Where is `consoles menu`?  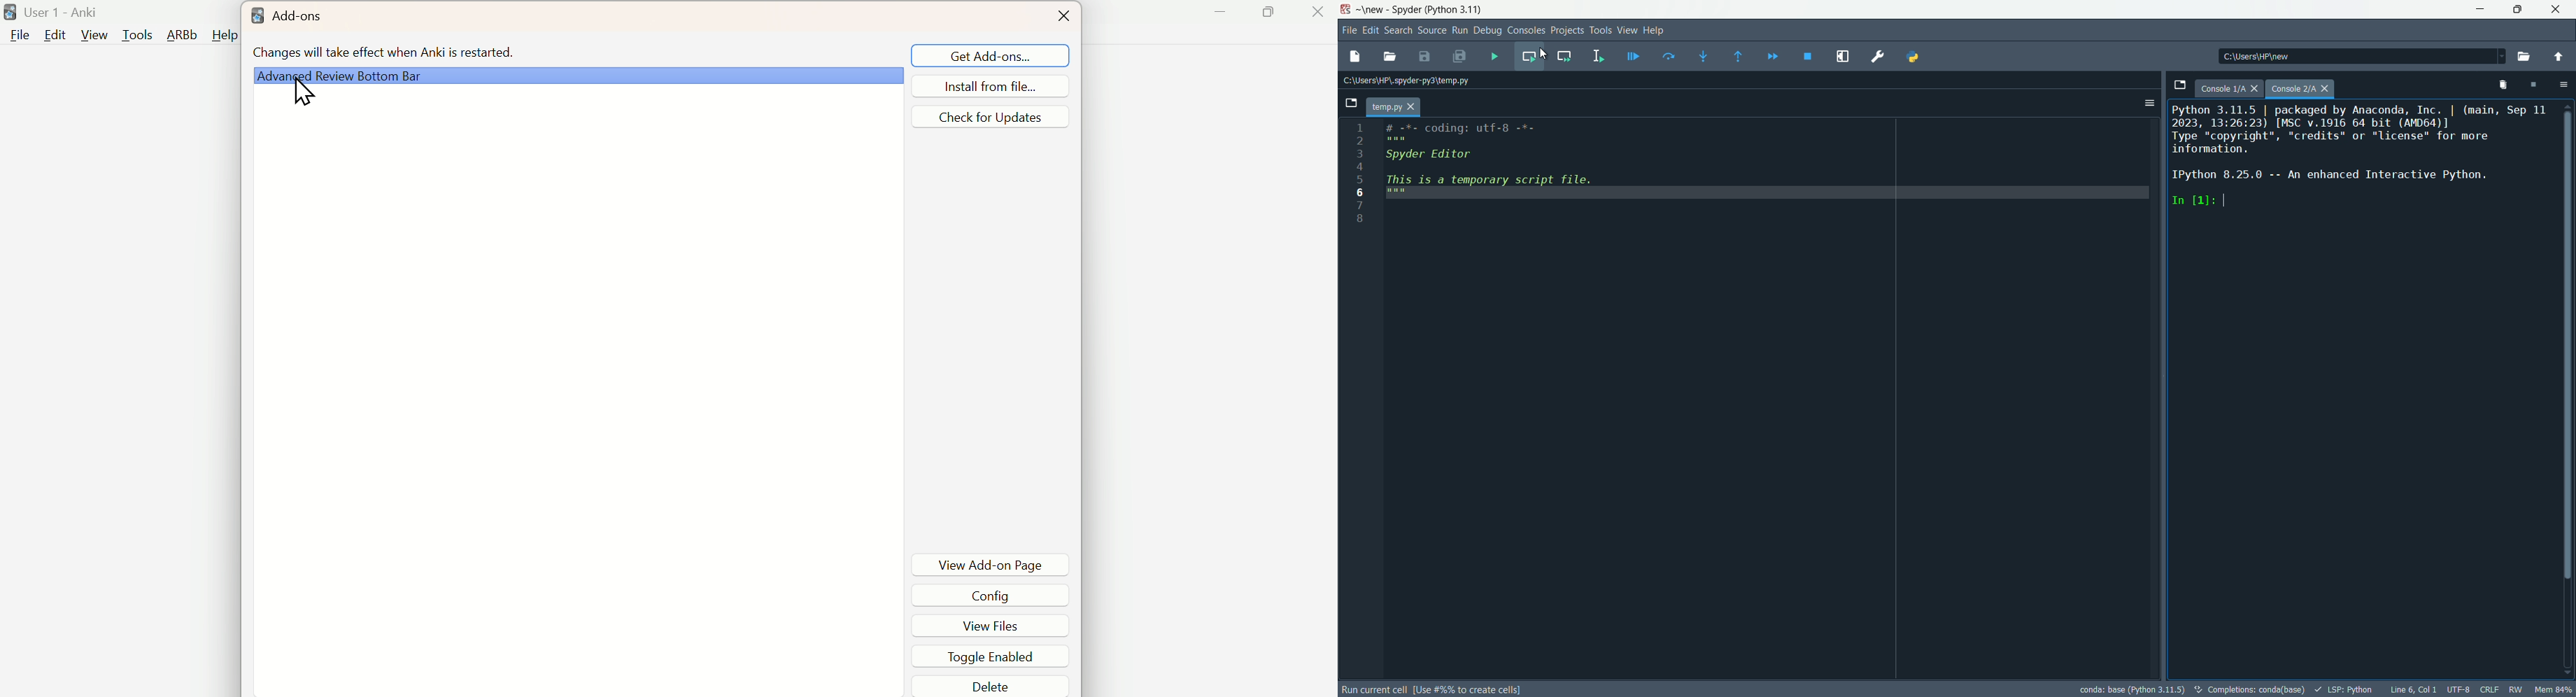
consoles menu is located at coordinates (1526, 30).